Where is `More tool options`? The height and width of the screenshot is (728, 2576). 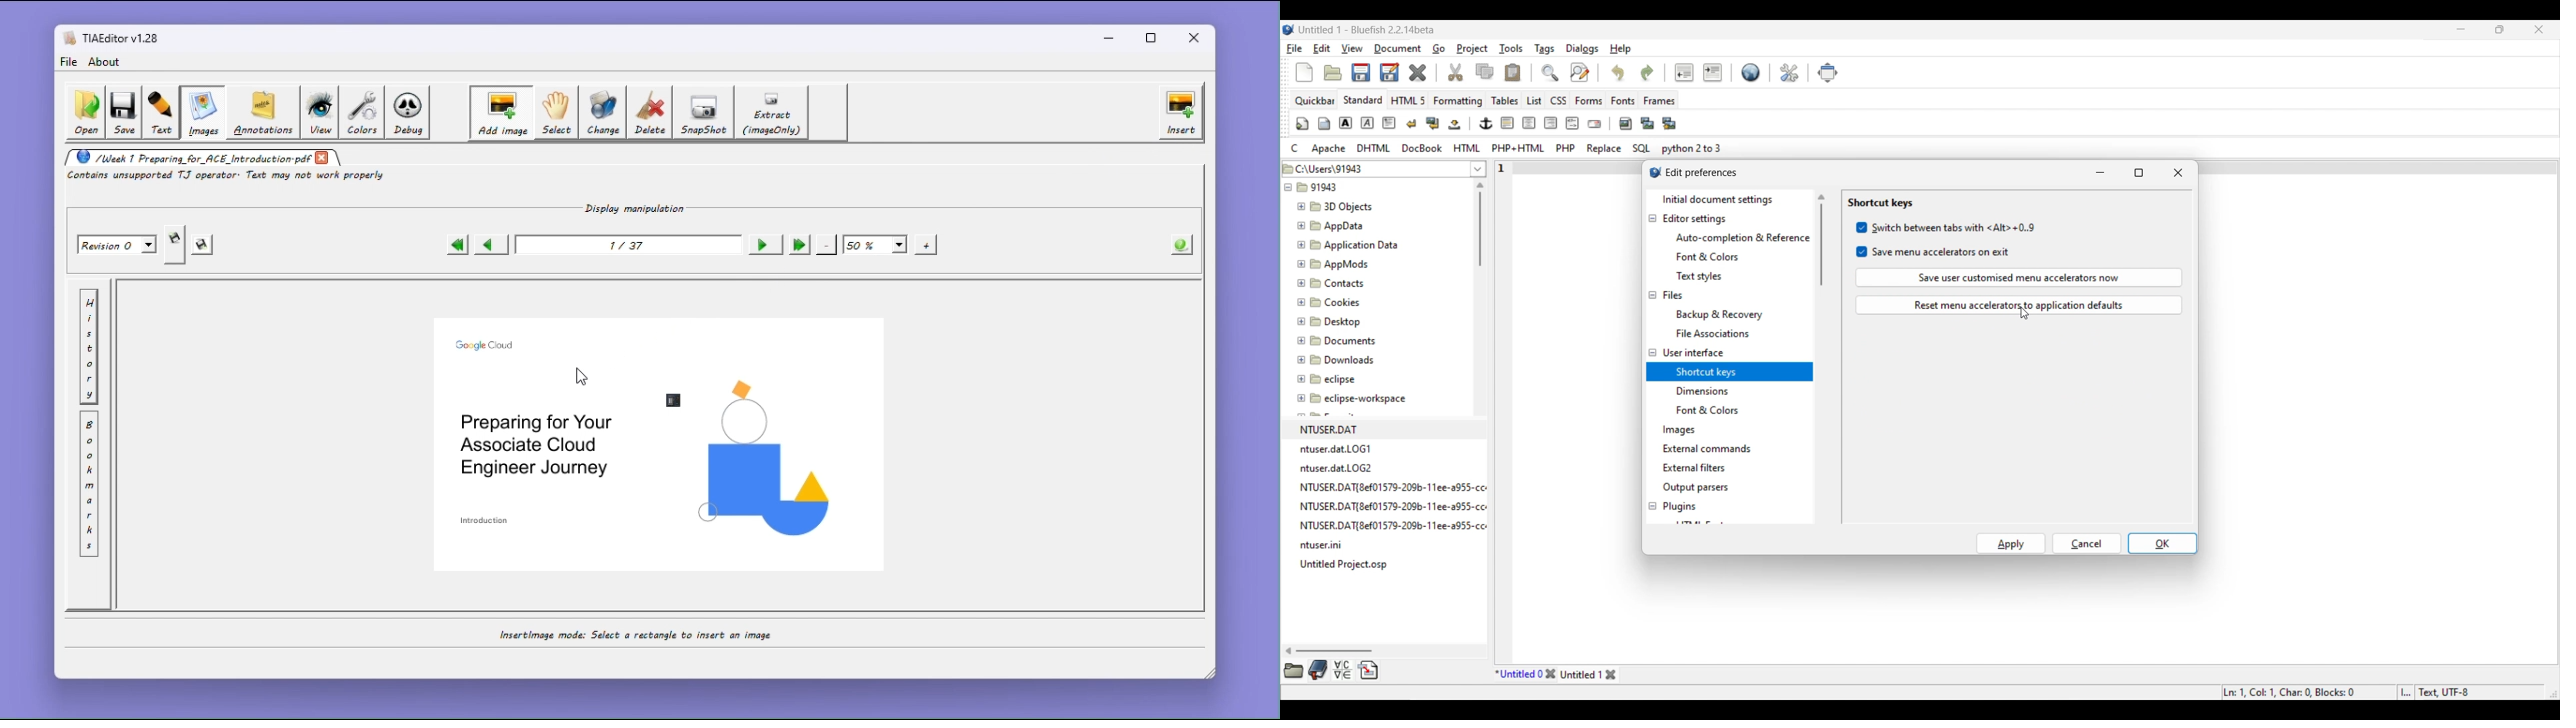
More tool options is located at coordinates (1331, 670).